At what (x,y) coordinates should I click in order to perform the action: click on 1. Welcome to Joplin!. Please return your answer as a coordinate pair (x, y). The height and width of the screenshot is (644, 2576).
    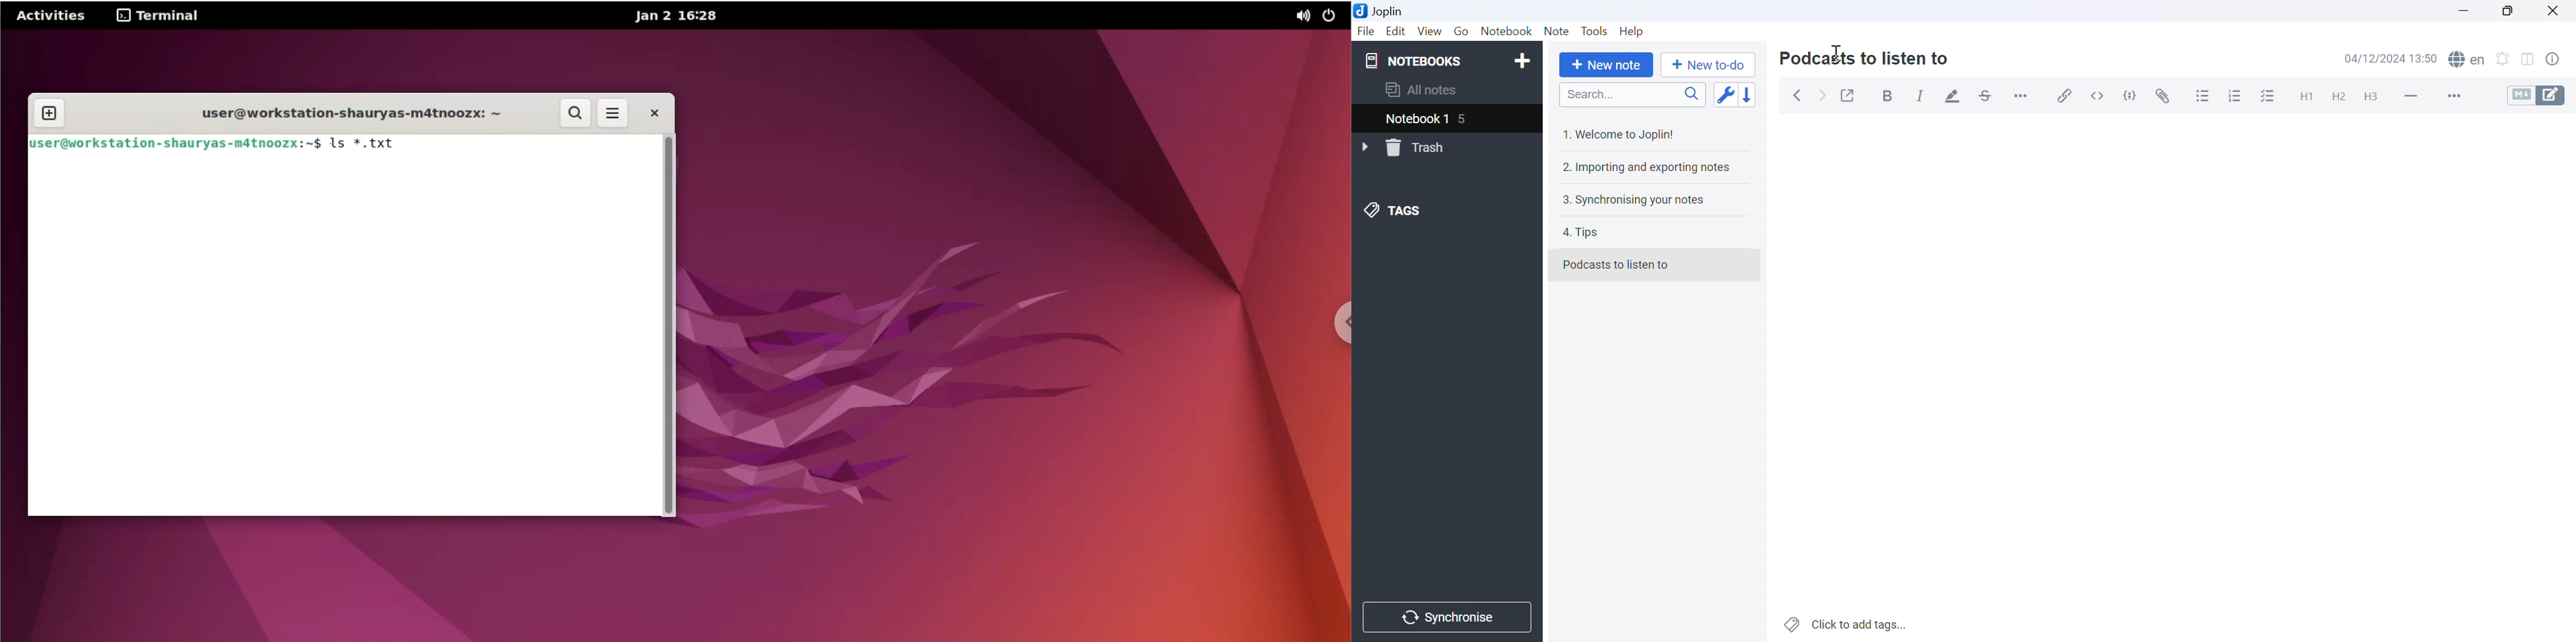
    Looking at the image, I should click on (1621, 135).